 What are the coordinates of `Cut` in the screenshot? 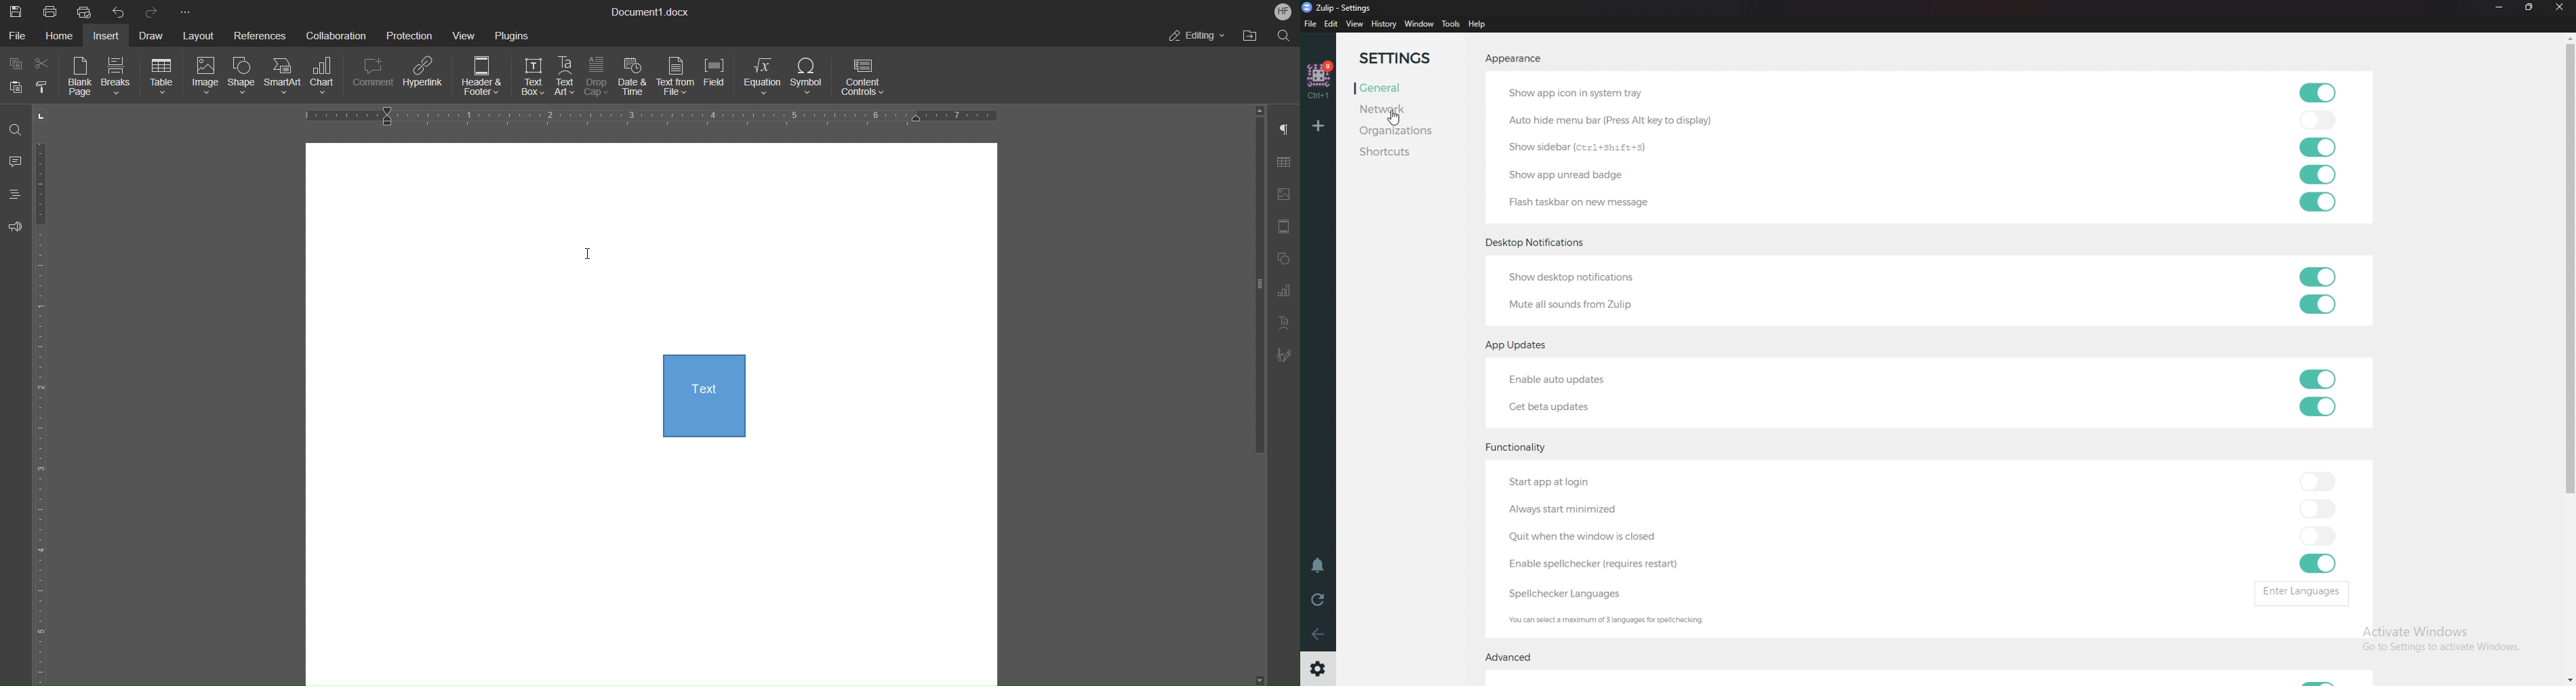 It's located at (47, 64).